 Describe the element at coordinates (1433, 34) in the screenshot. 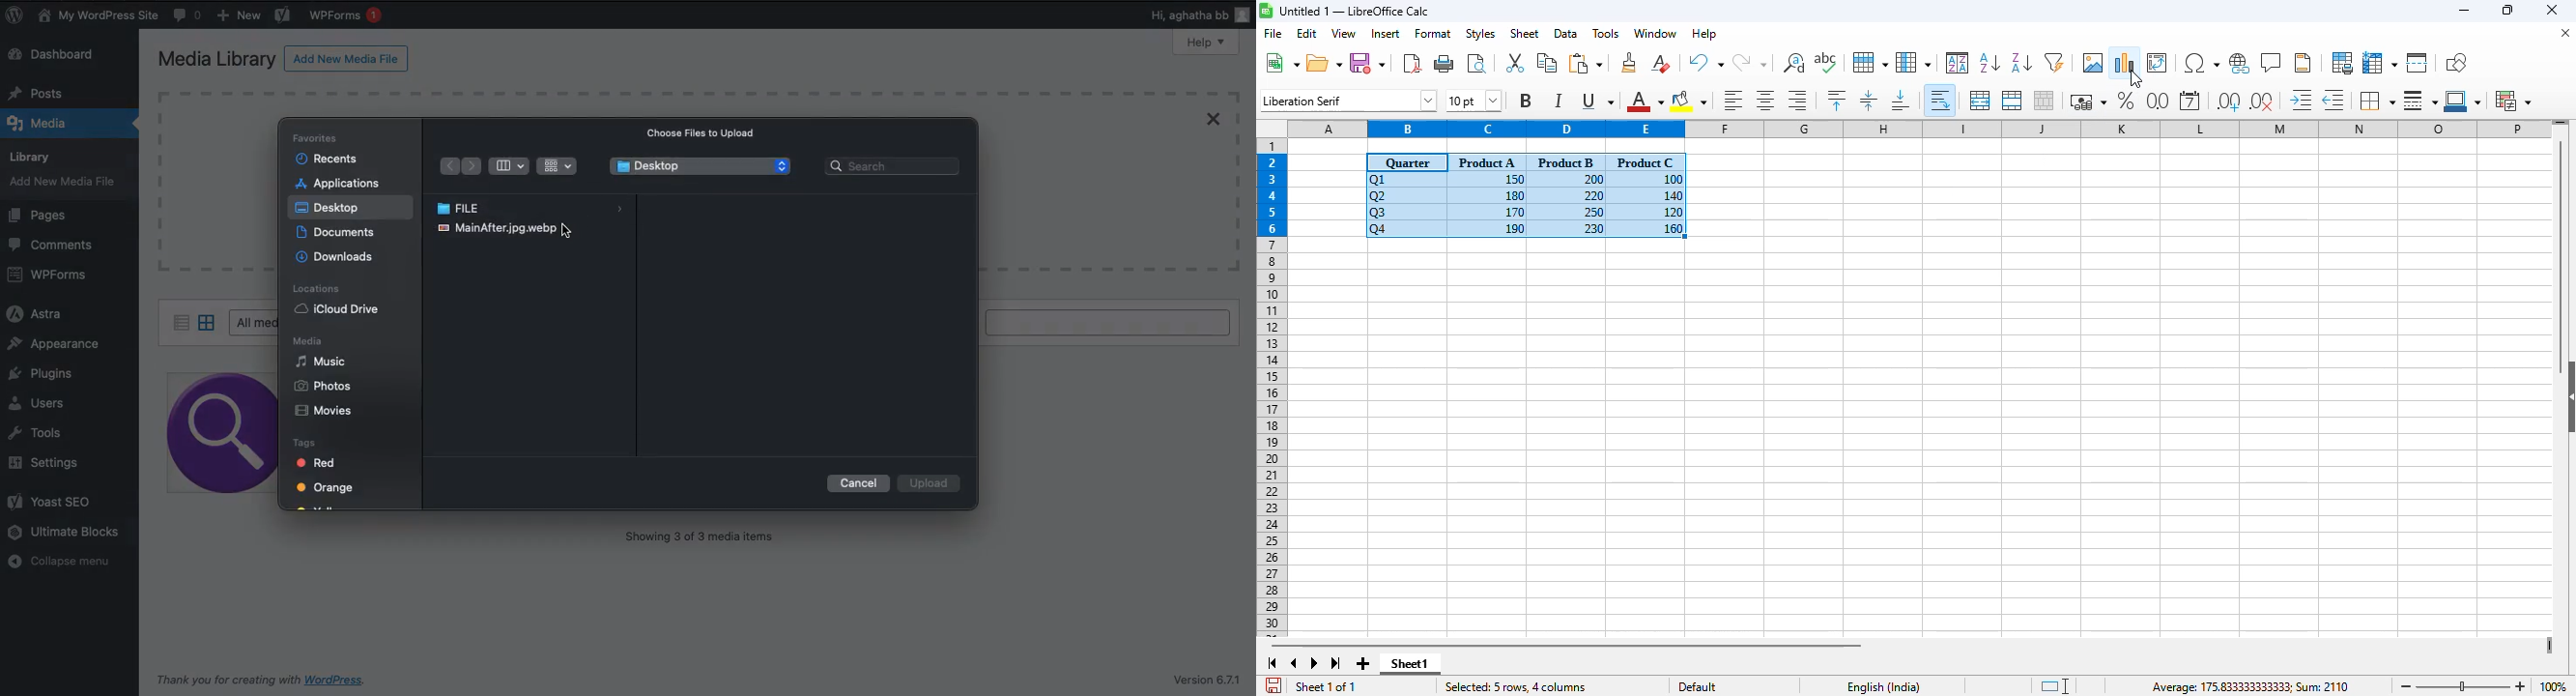

I see `format` at that location.